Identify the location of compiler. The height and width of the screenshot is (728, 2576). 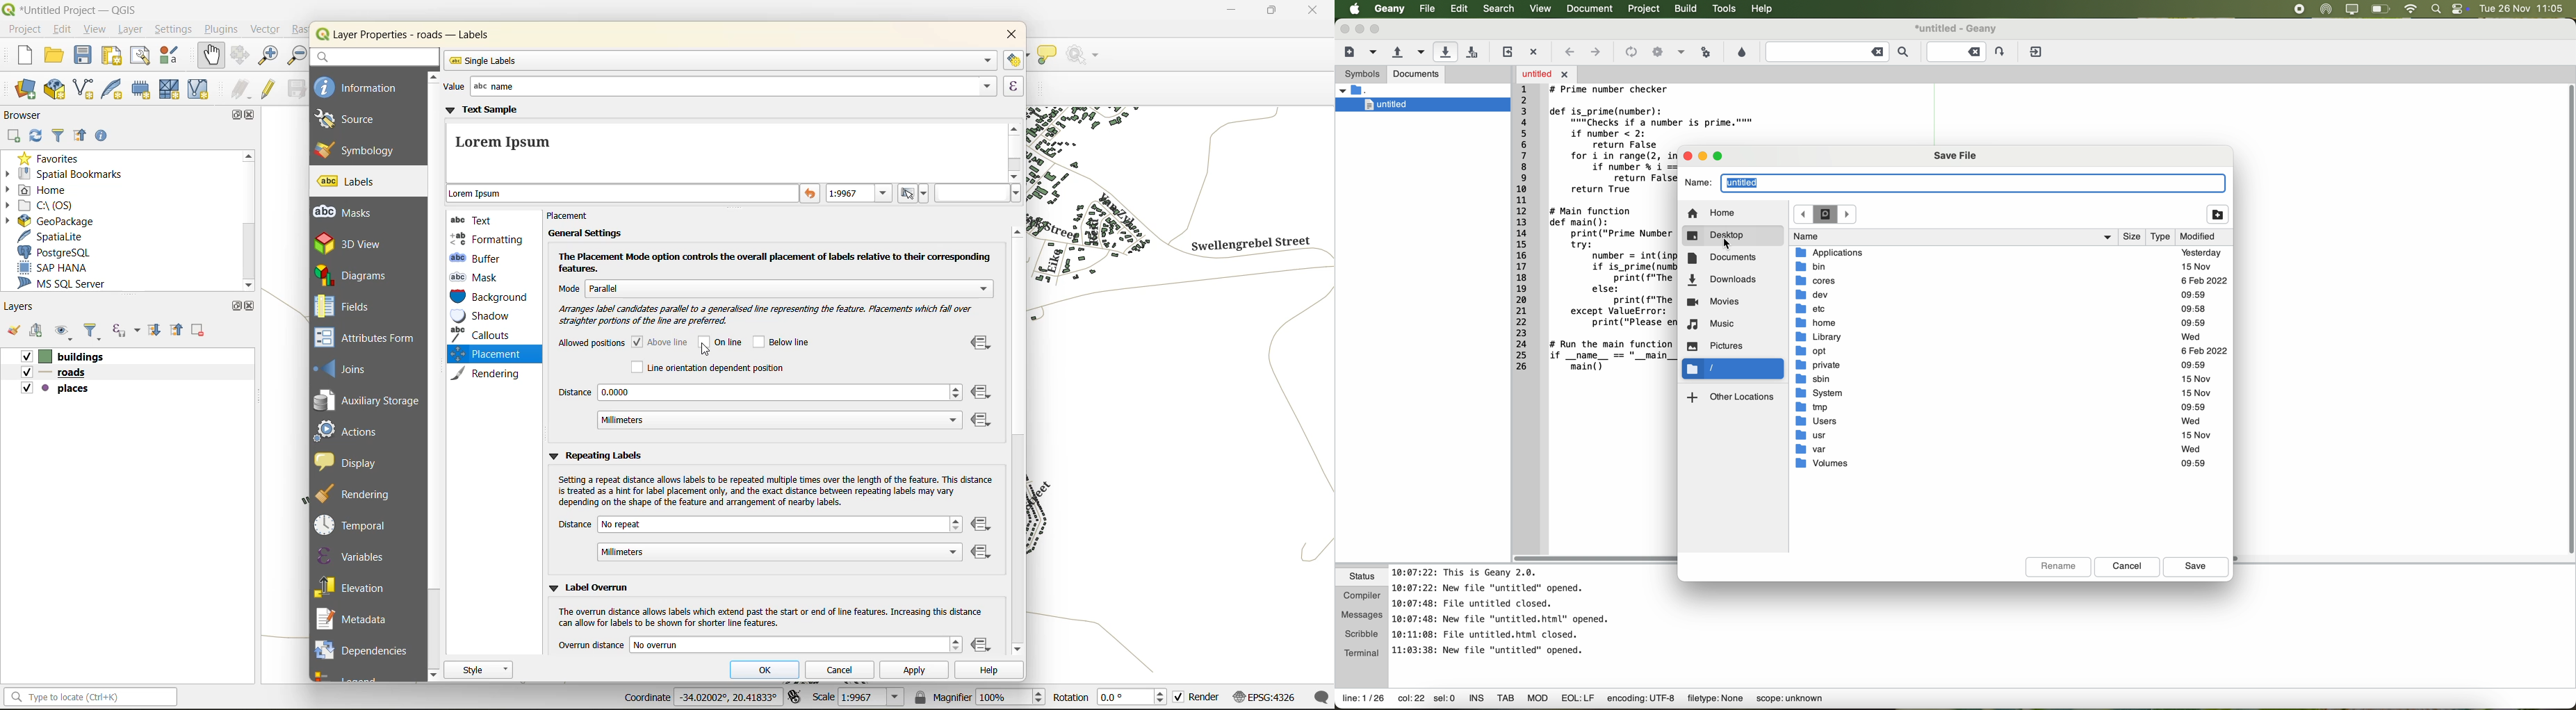
(1363, 594).